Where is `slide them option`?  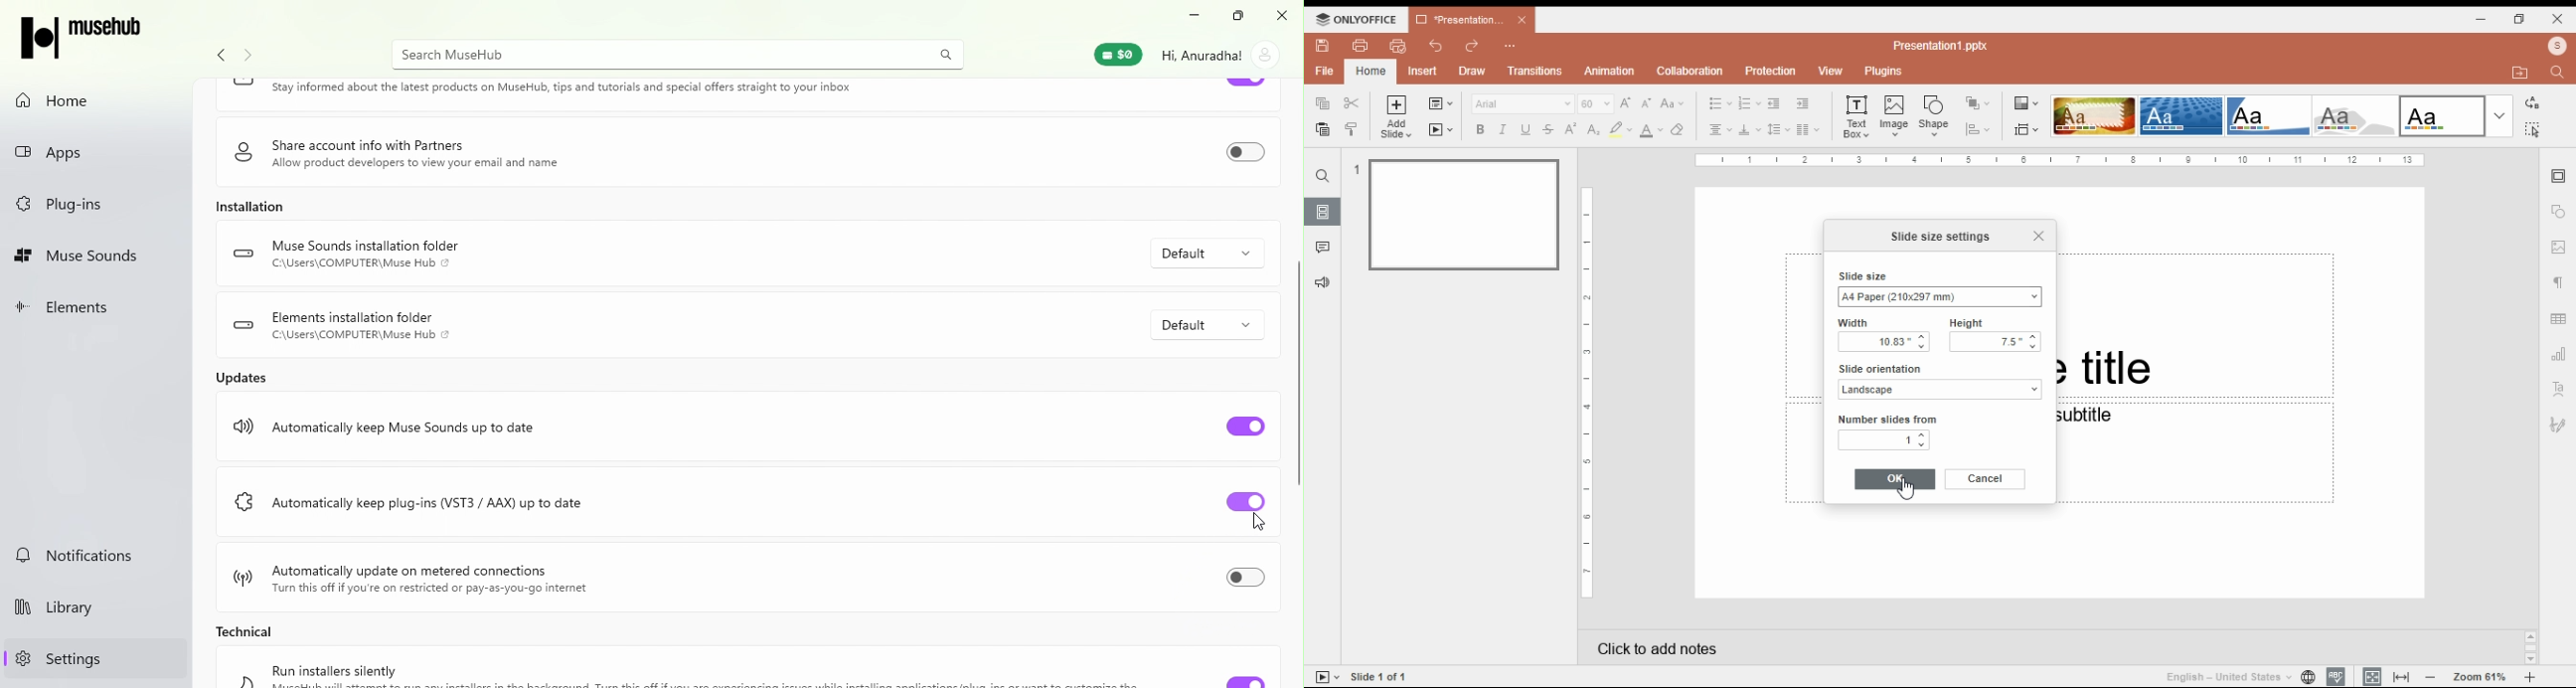
slide them option is located at coordinates (2094, 115).